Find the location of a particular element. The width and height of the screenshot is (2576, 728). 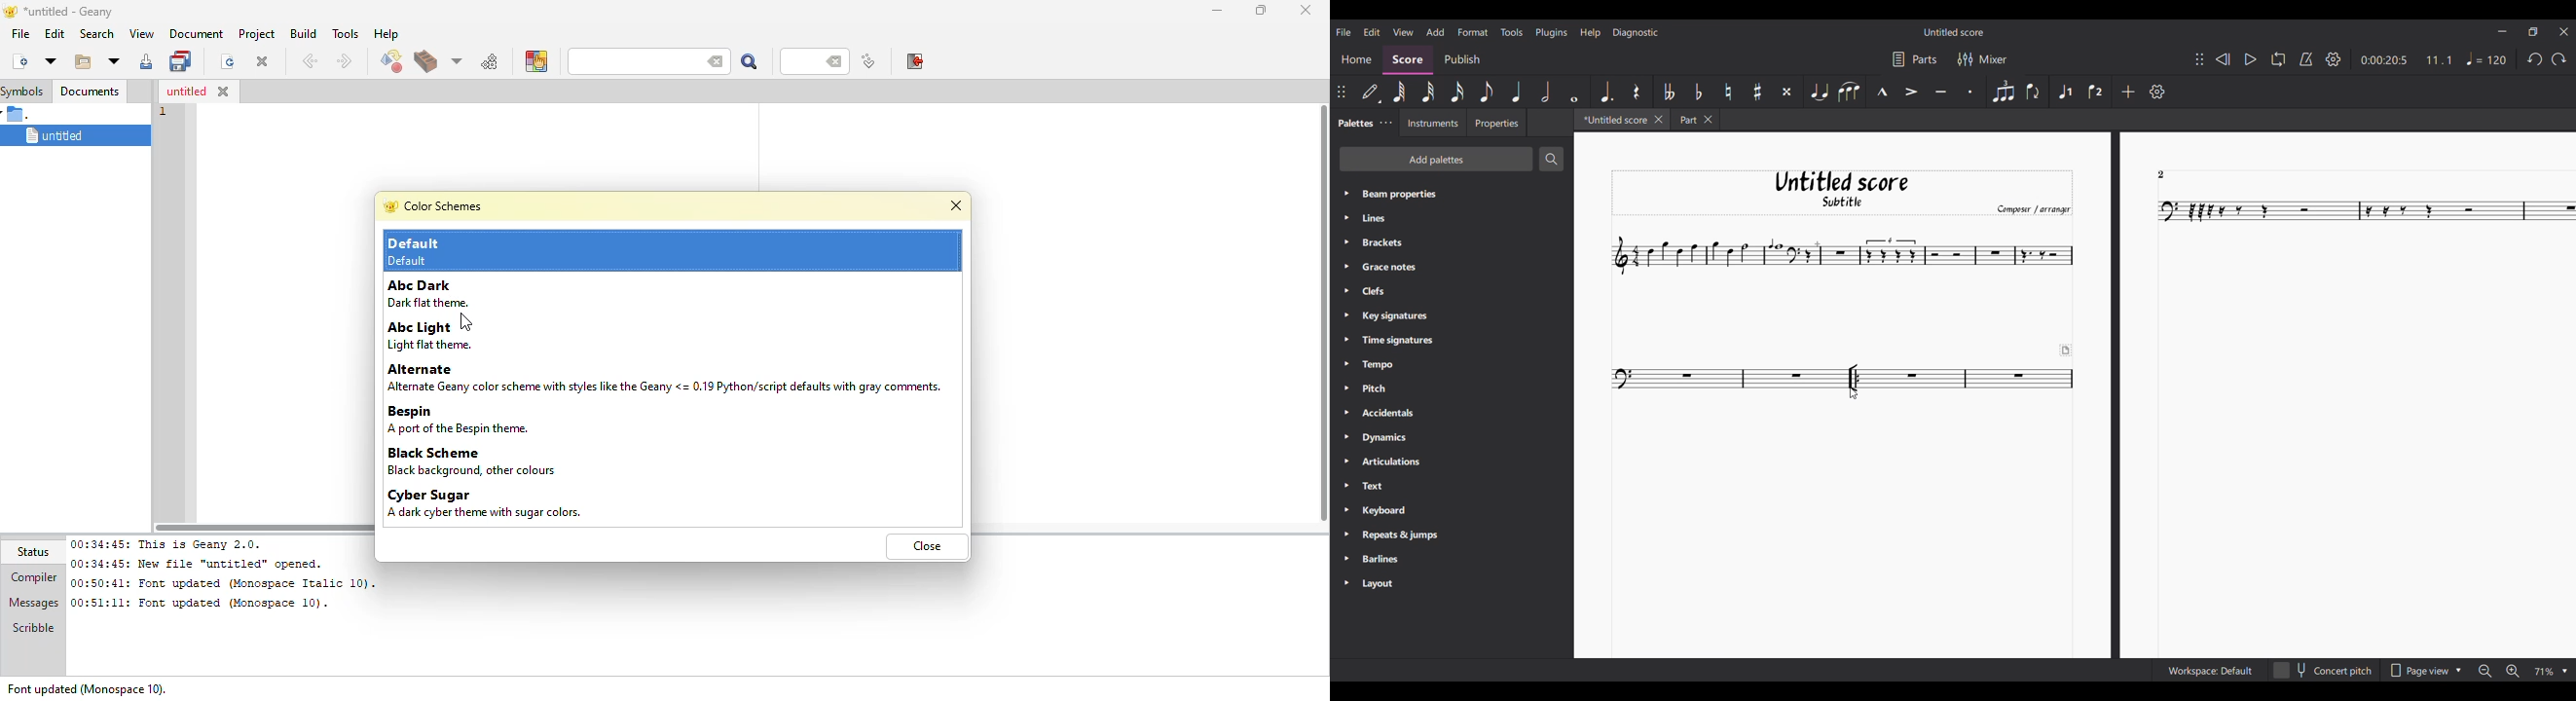

Parts settings is located at coordinates (1915, 59).